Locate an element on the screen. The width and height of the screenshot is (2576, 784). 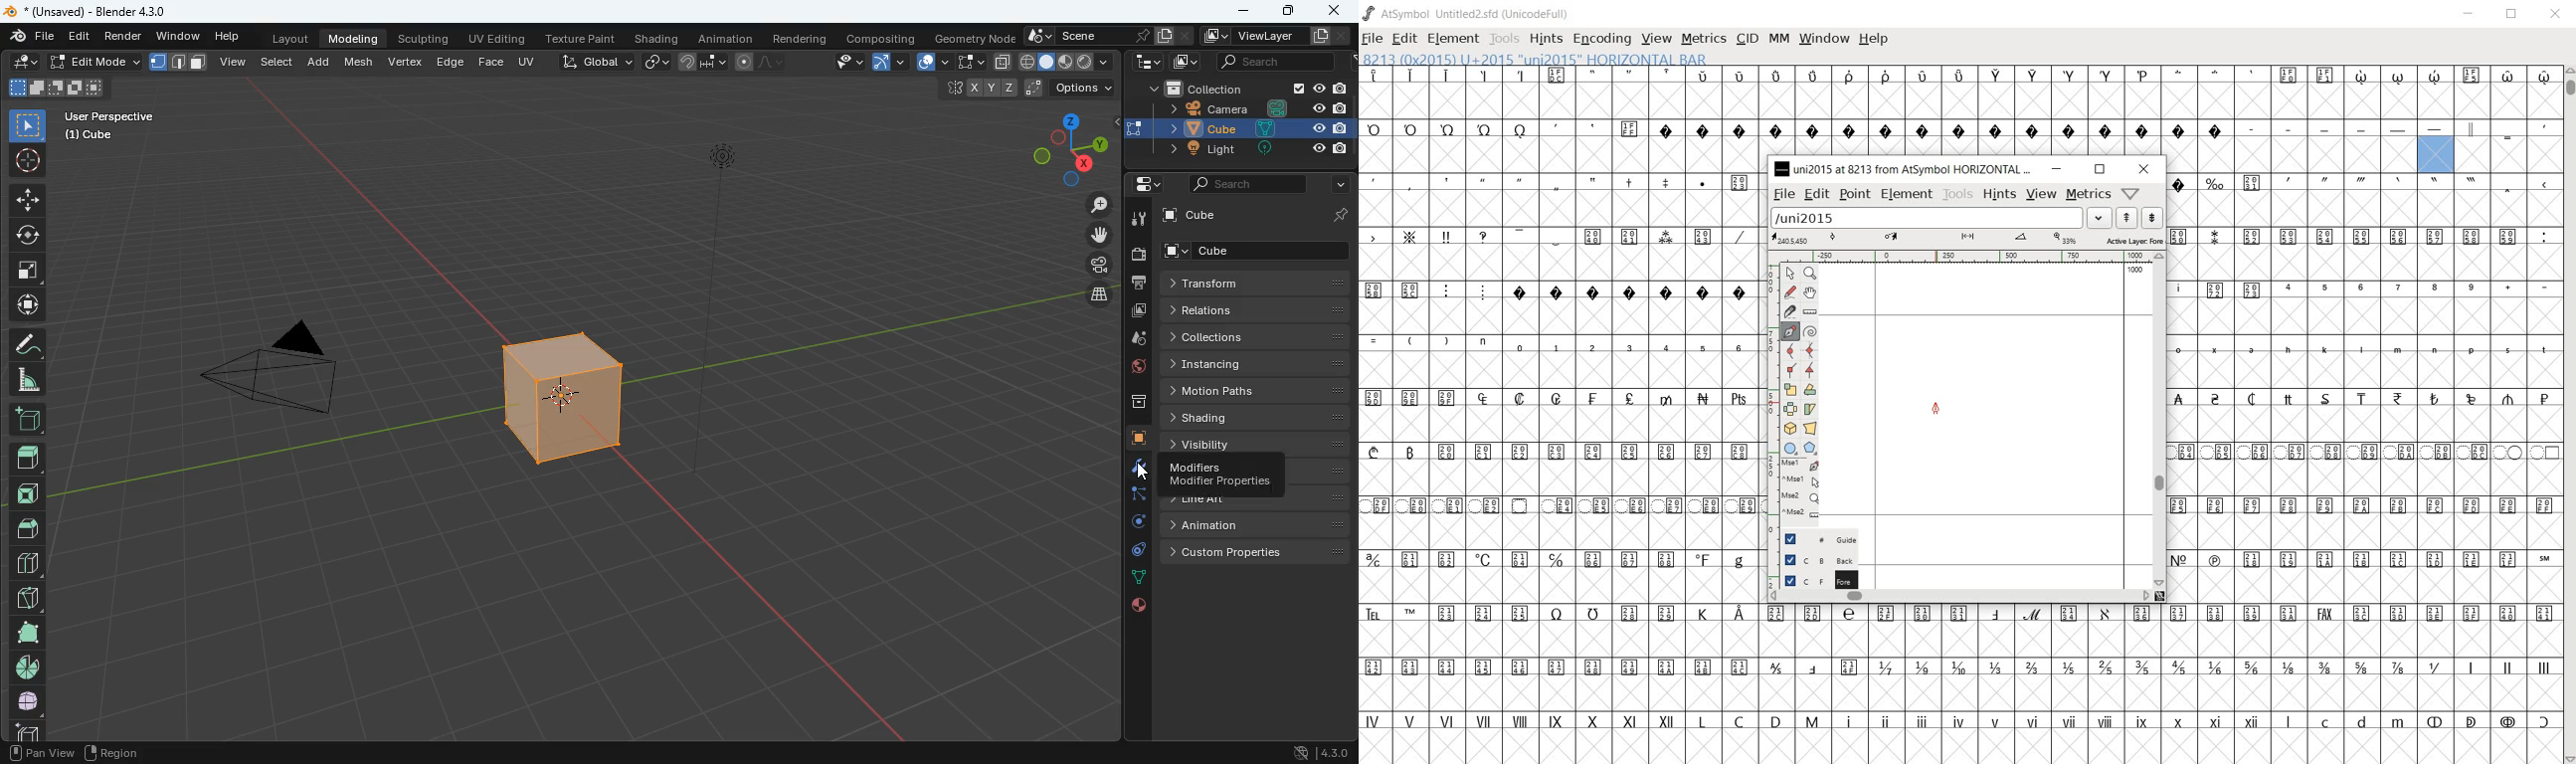
cube is located at coordinates (1257, 216).